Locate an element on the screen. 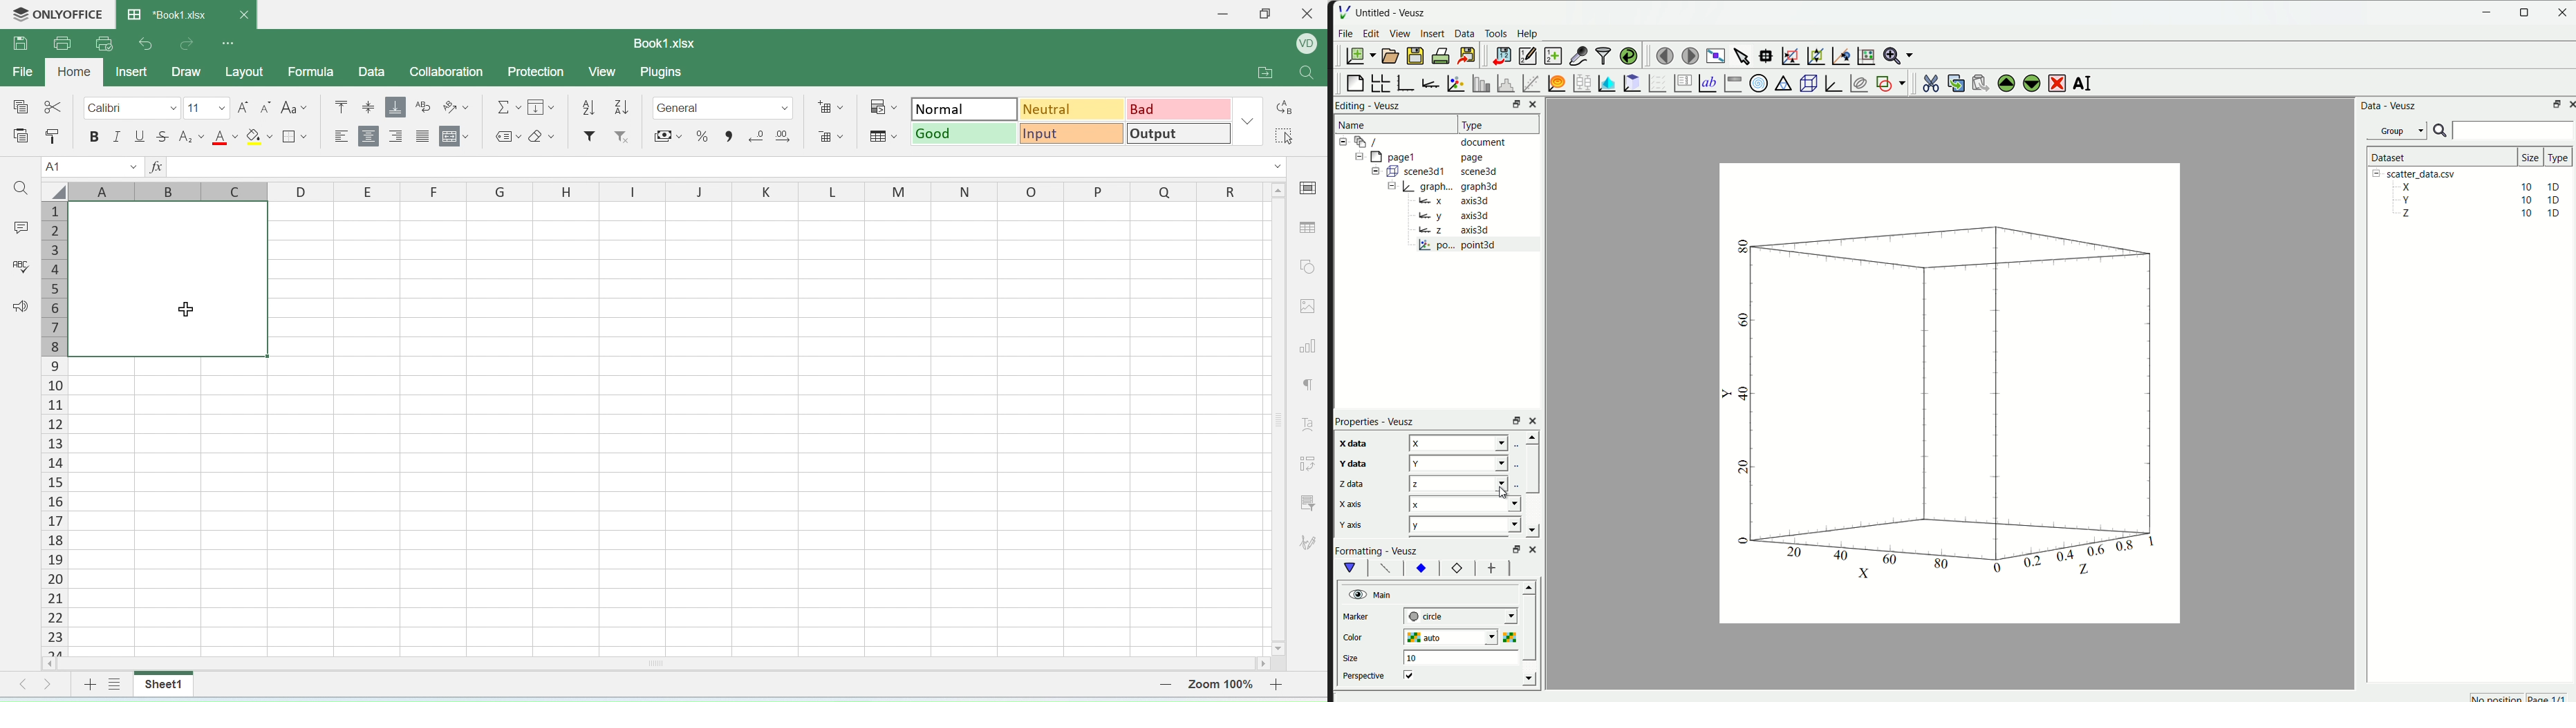  File is located at coordinates (1346, 34).